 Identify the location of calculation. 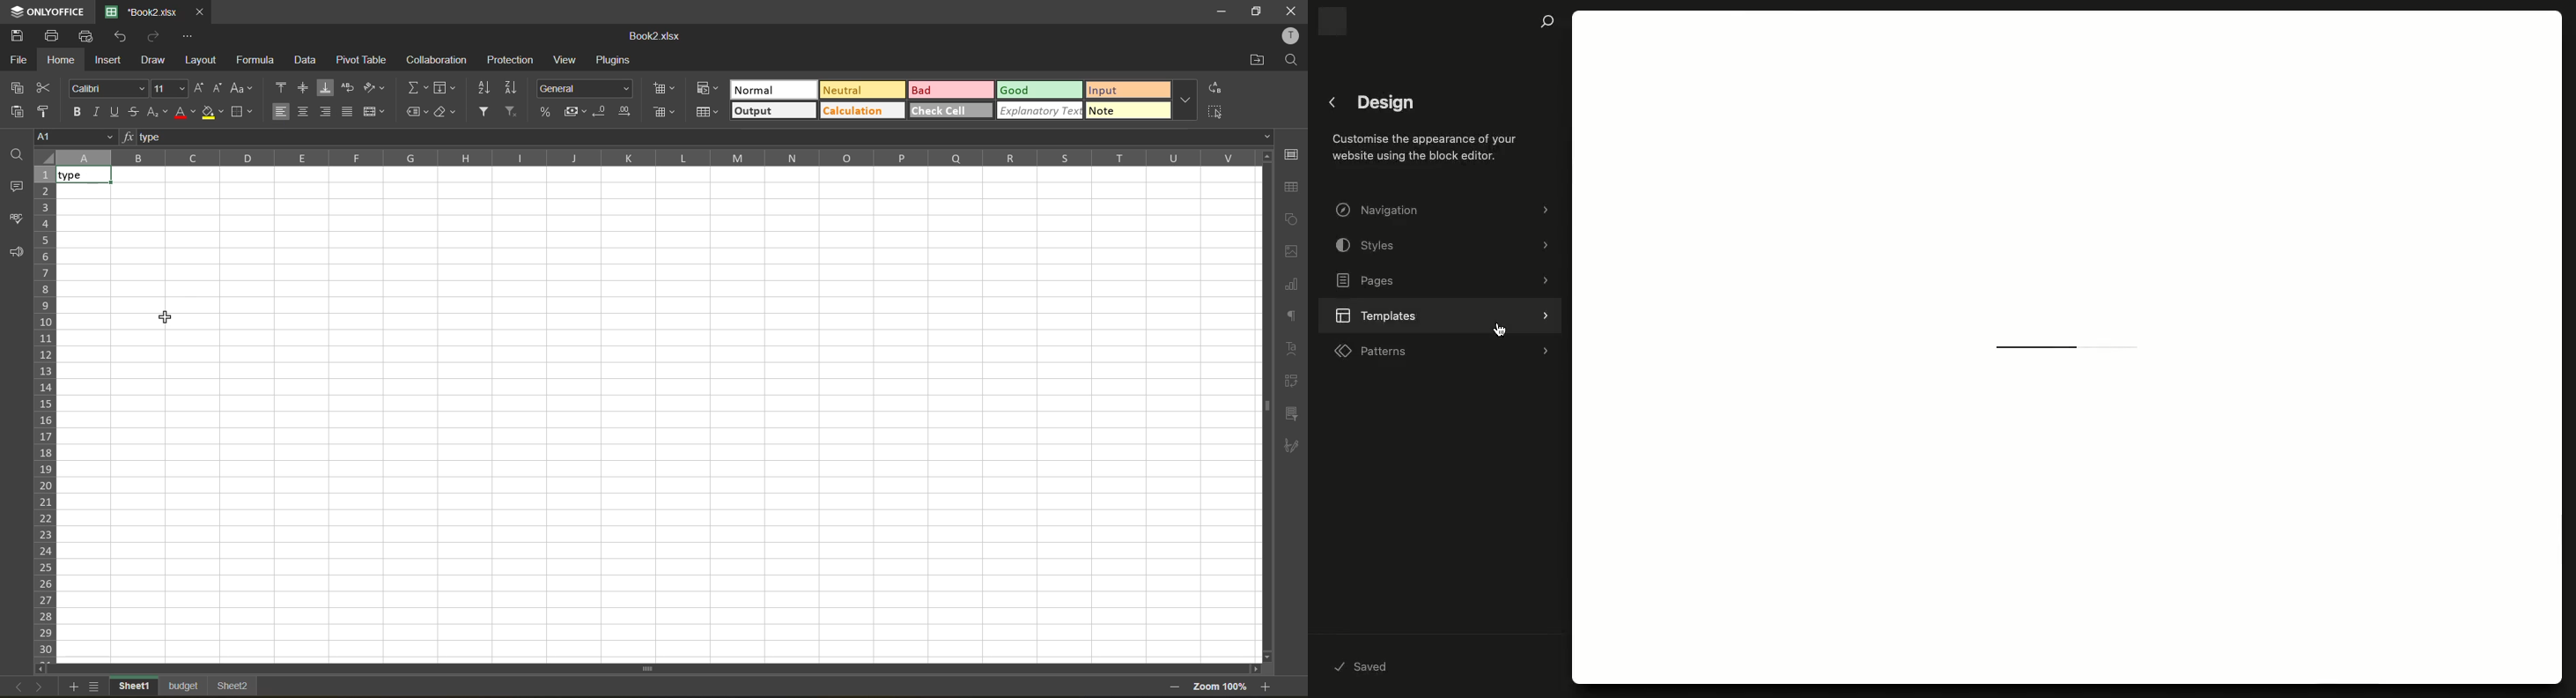
(861, 110).